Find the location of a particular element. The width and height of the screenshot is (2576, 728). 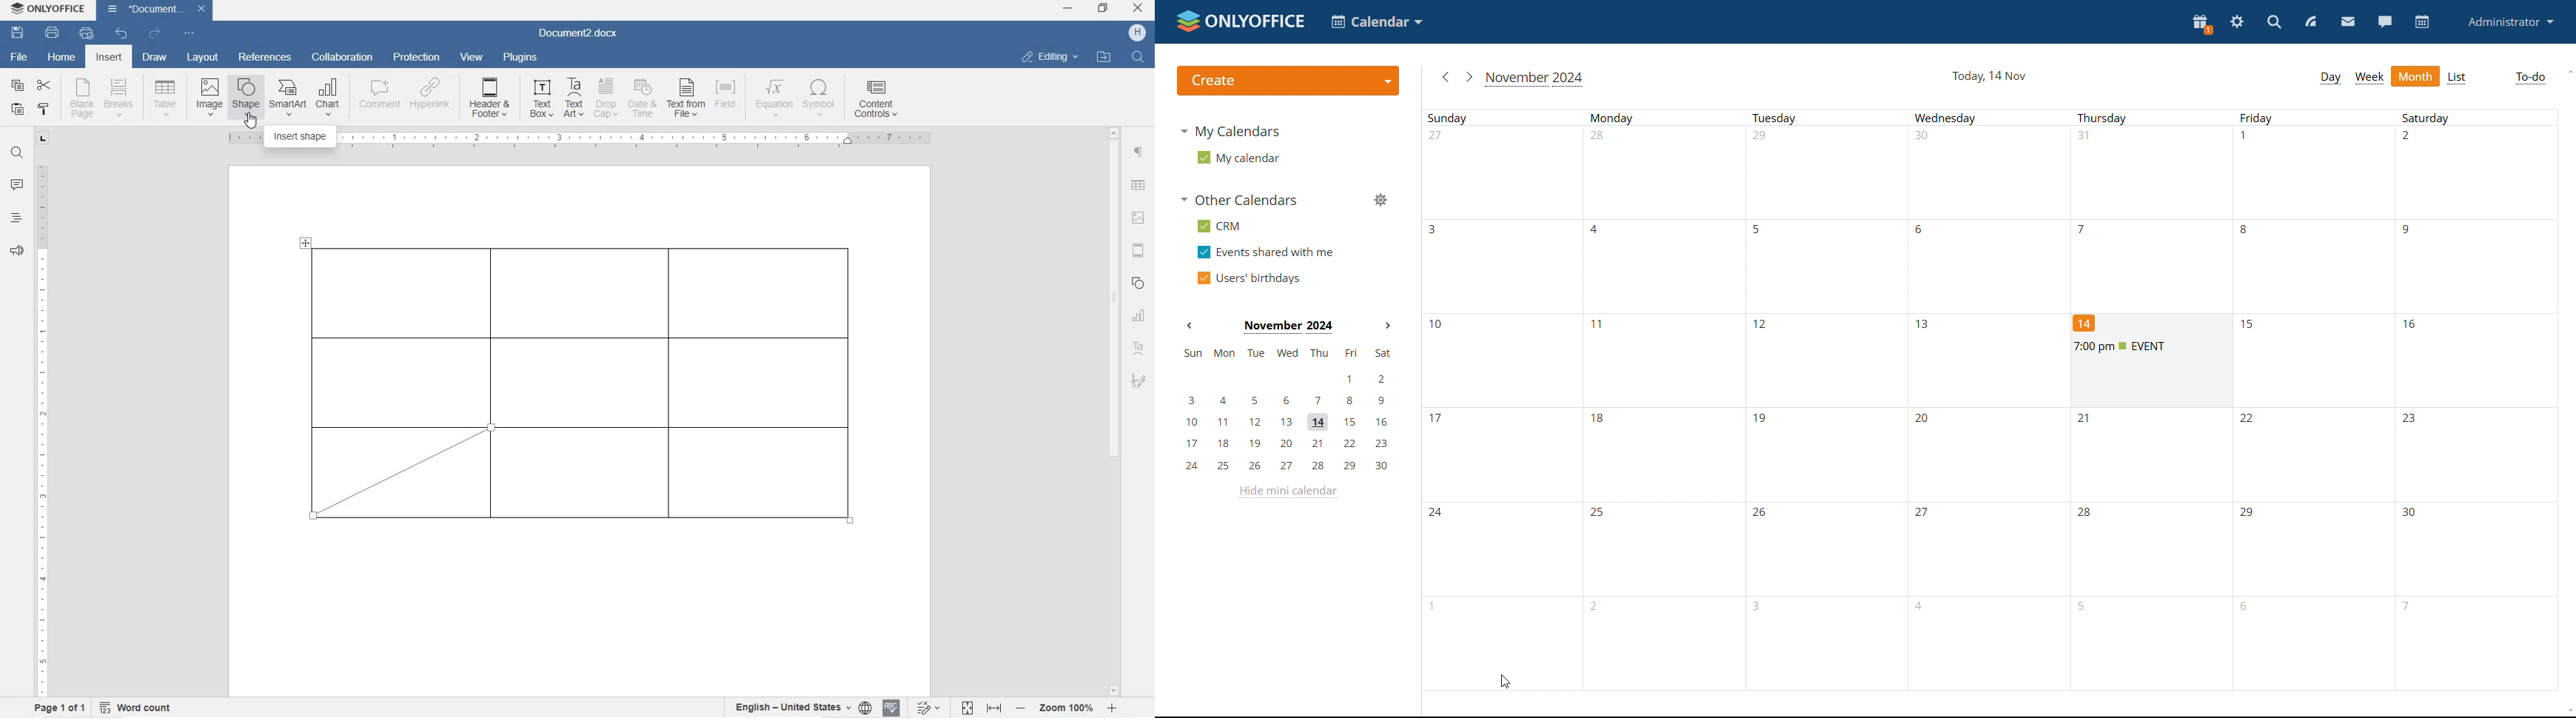

search is located at coordinates (2273, 21).